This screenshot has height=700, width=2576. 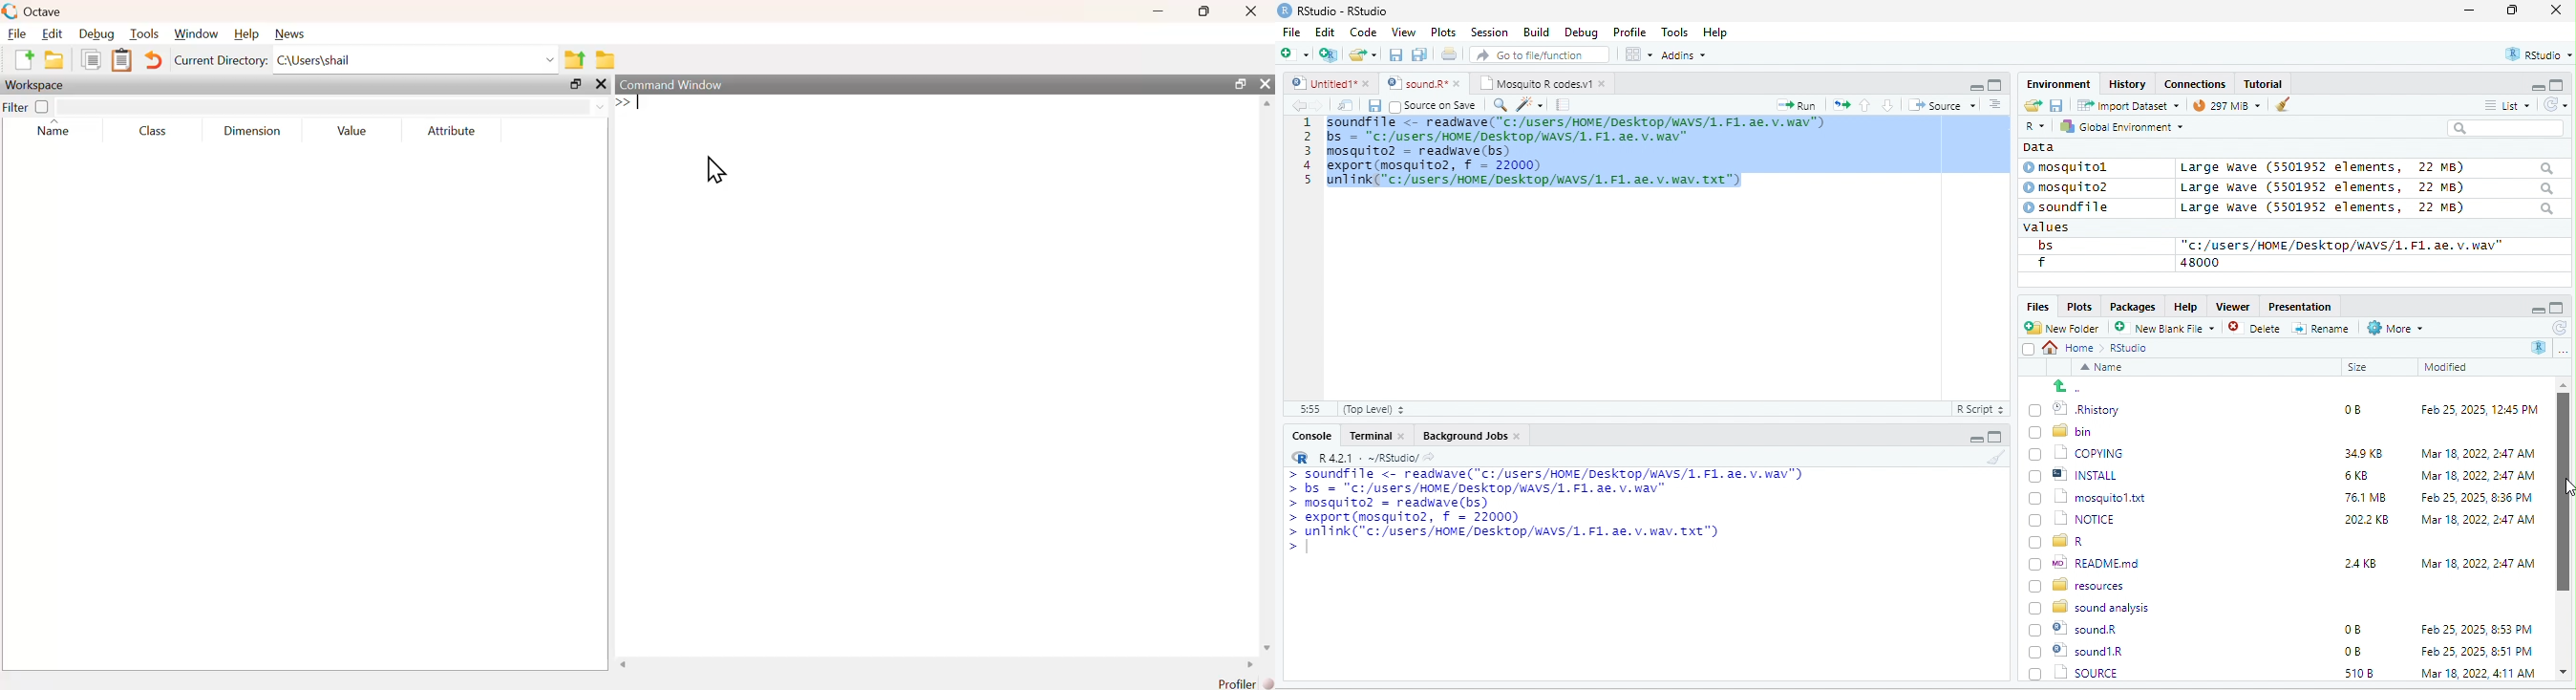 What do you see at coordinates (2505, 128) in the screenshot?
I see `search` at bounding box center [2505, 128].